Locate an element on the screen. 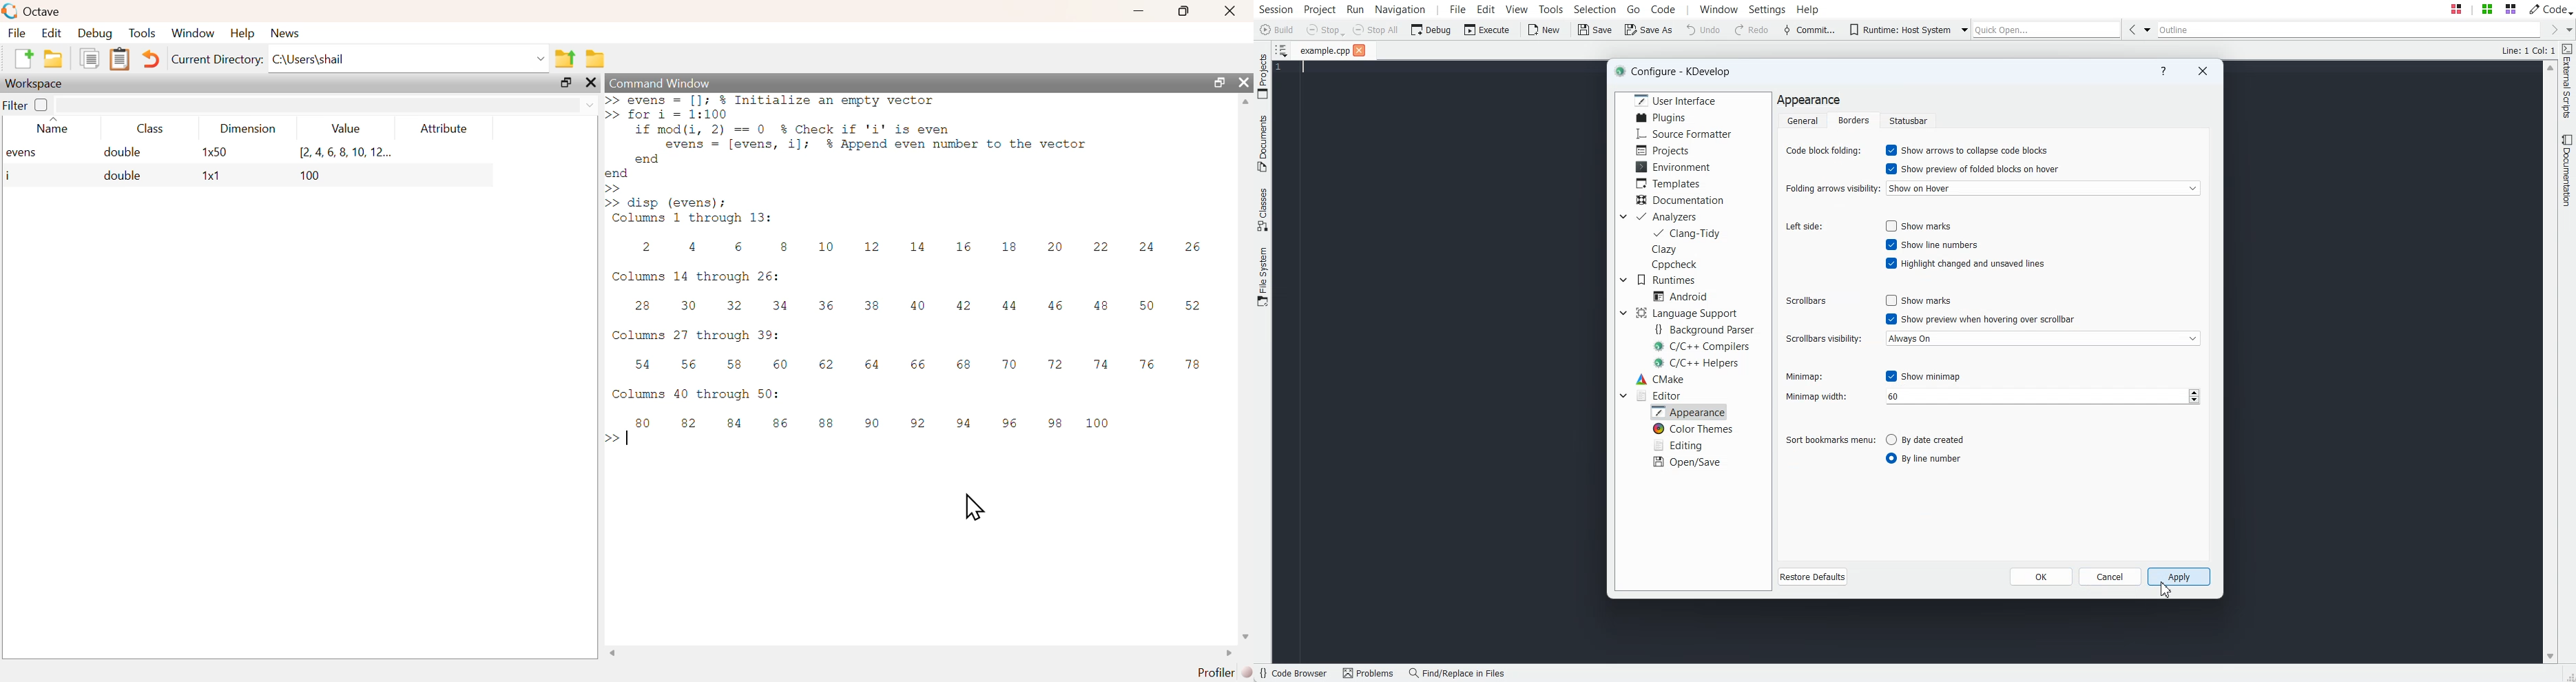 This screenshot has height=700, width=2576. minimize is located at coordinates (1137, 12).